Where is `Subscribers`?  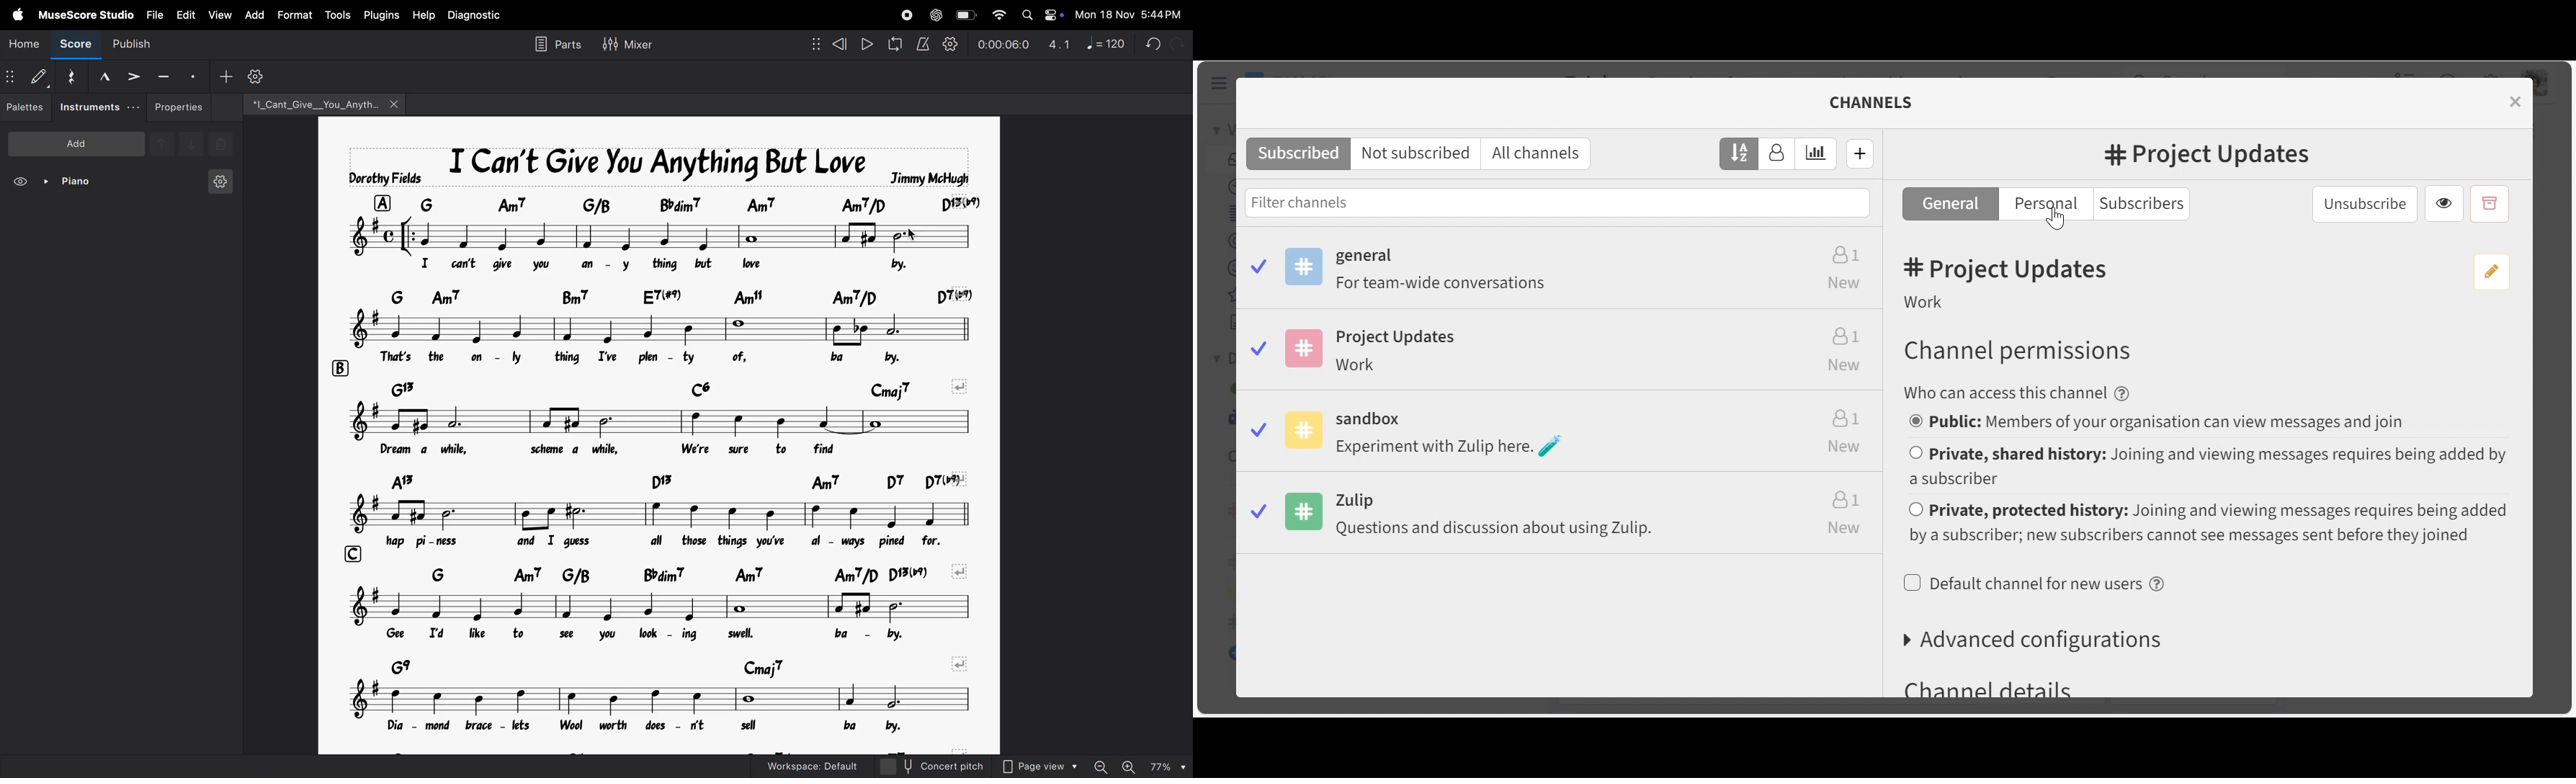
Subscribers is located at coordinates (2147, 204).